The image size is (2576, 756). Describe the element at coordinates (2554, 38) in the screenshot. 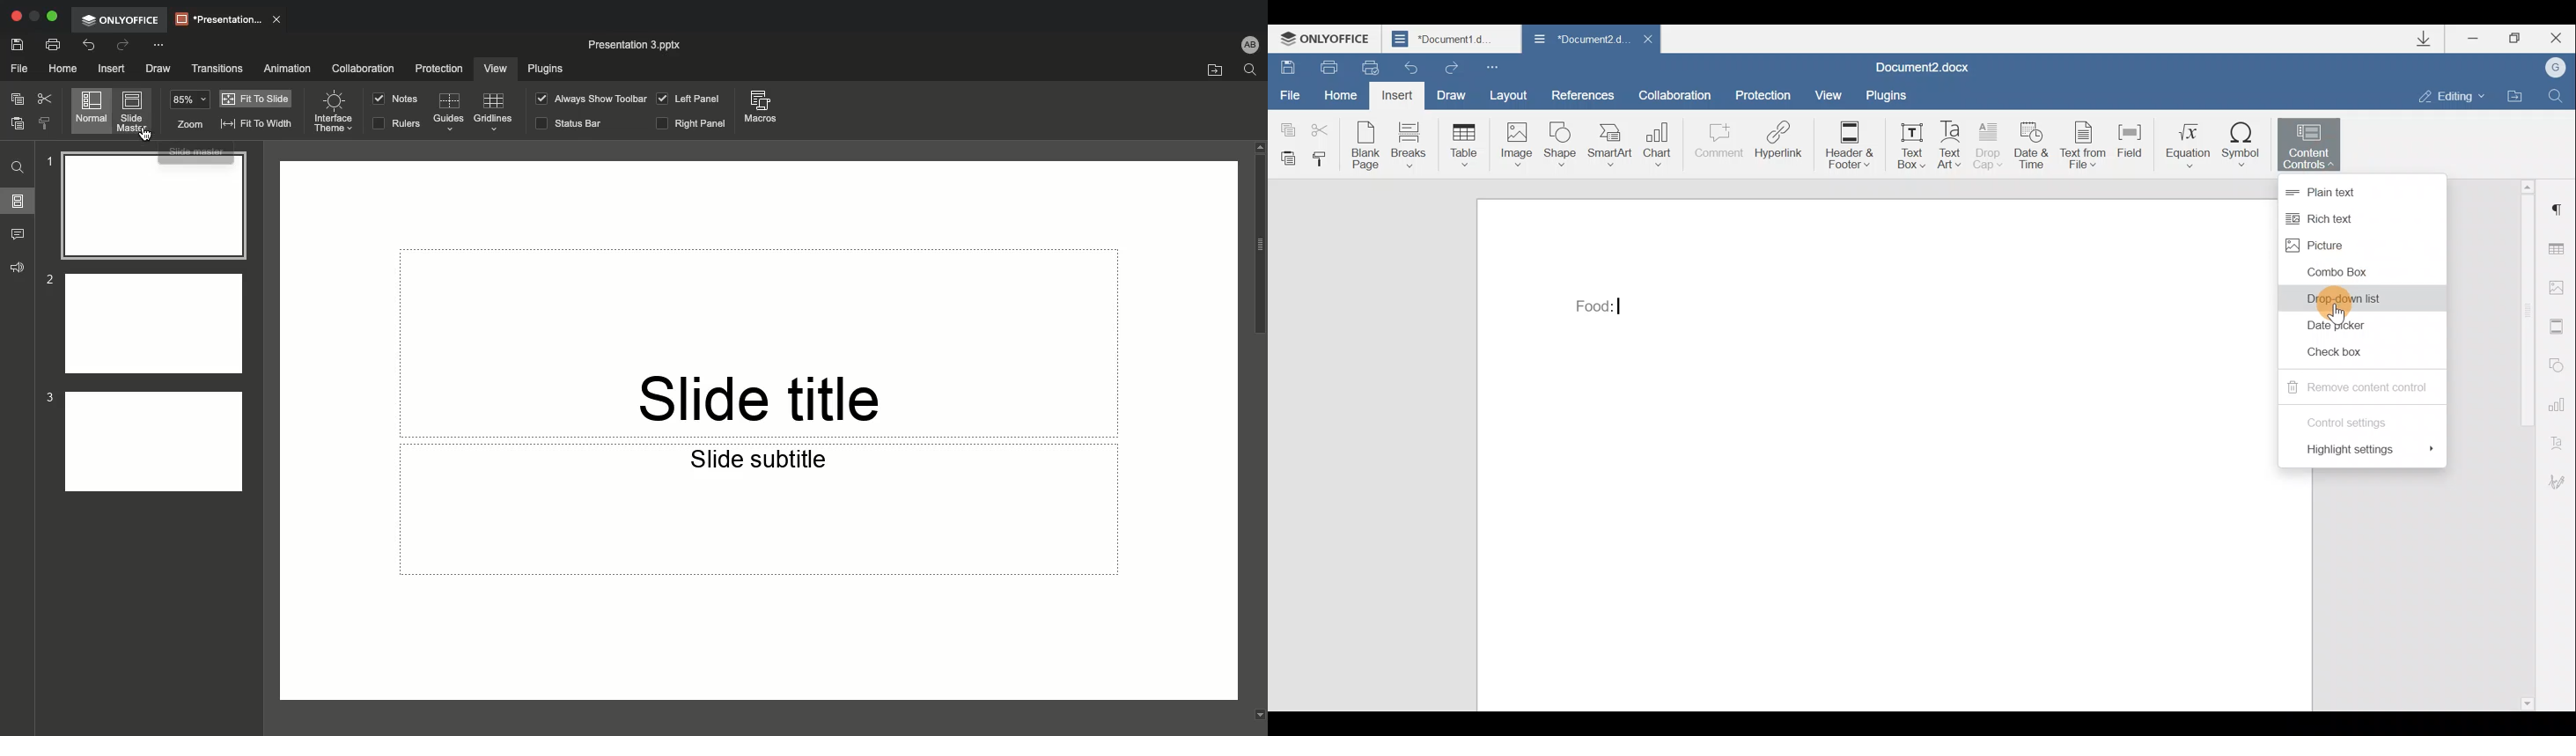

I see `Close` at that location.